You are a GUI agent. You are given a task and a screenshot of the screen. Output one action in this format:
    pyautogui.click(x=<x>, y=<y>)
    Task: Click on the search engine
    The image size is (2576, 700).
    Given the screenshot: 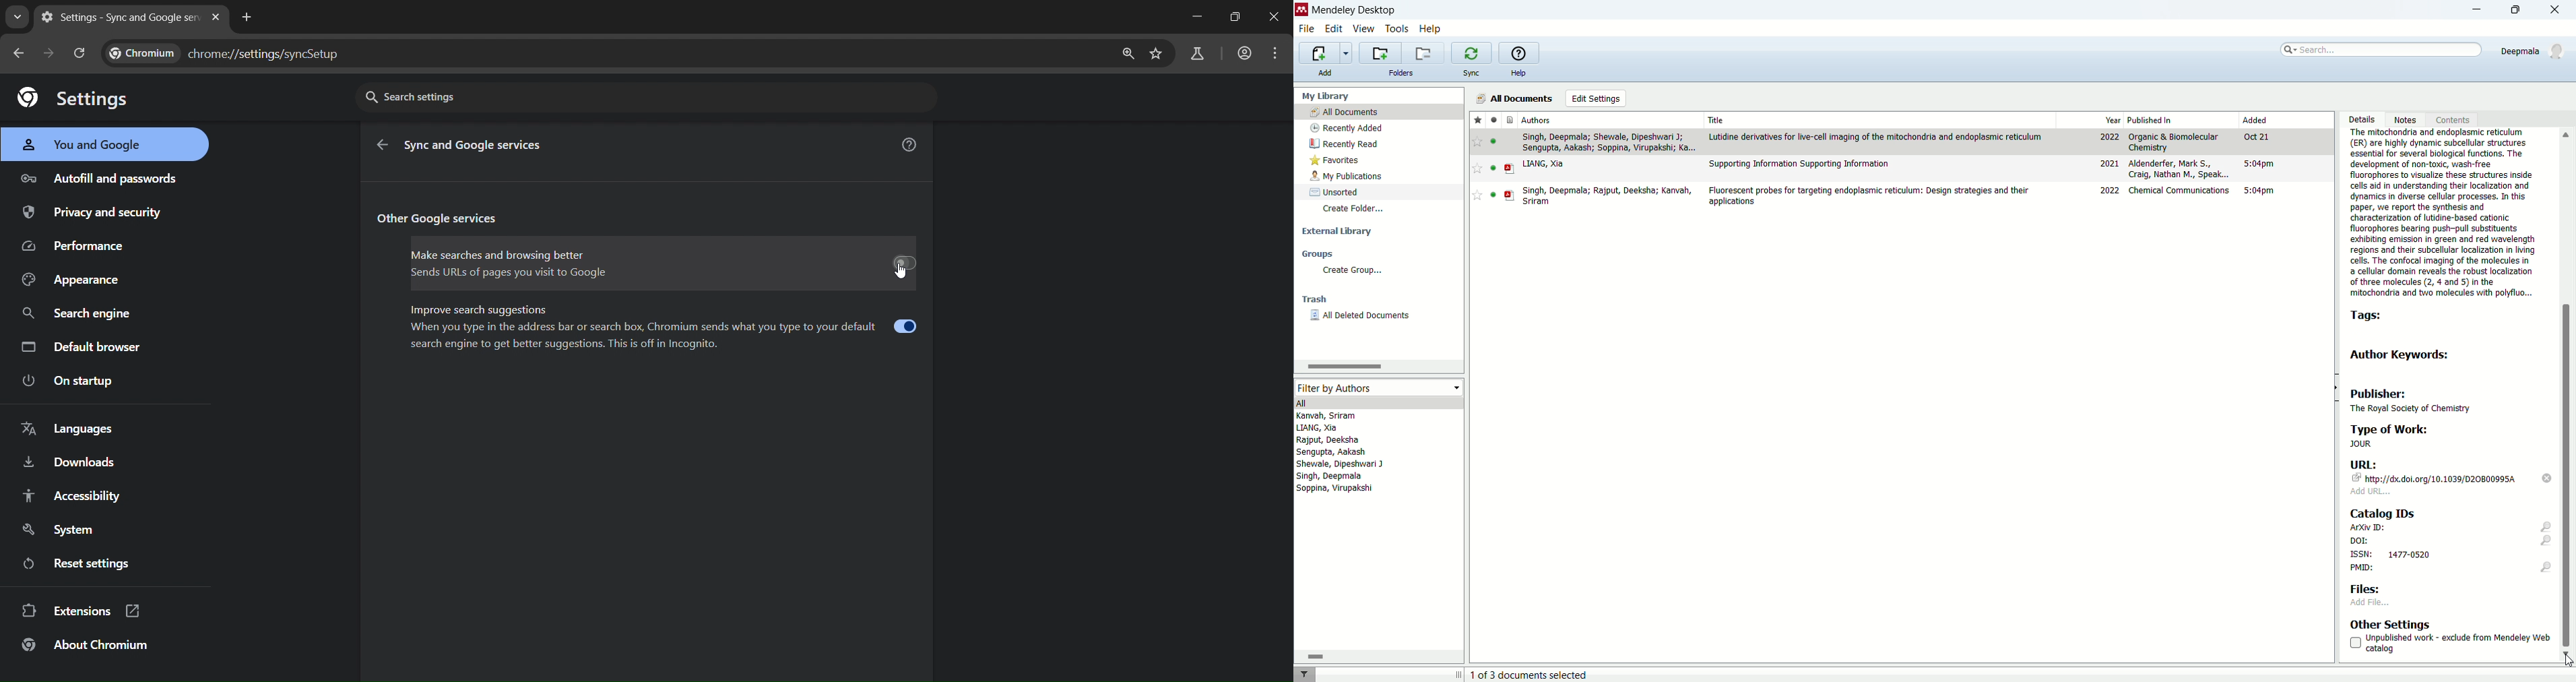 What is the action you would take?
    pyautogui.click(x=79, y=315)
    